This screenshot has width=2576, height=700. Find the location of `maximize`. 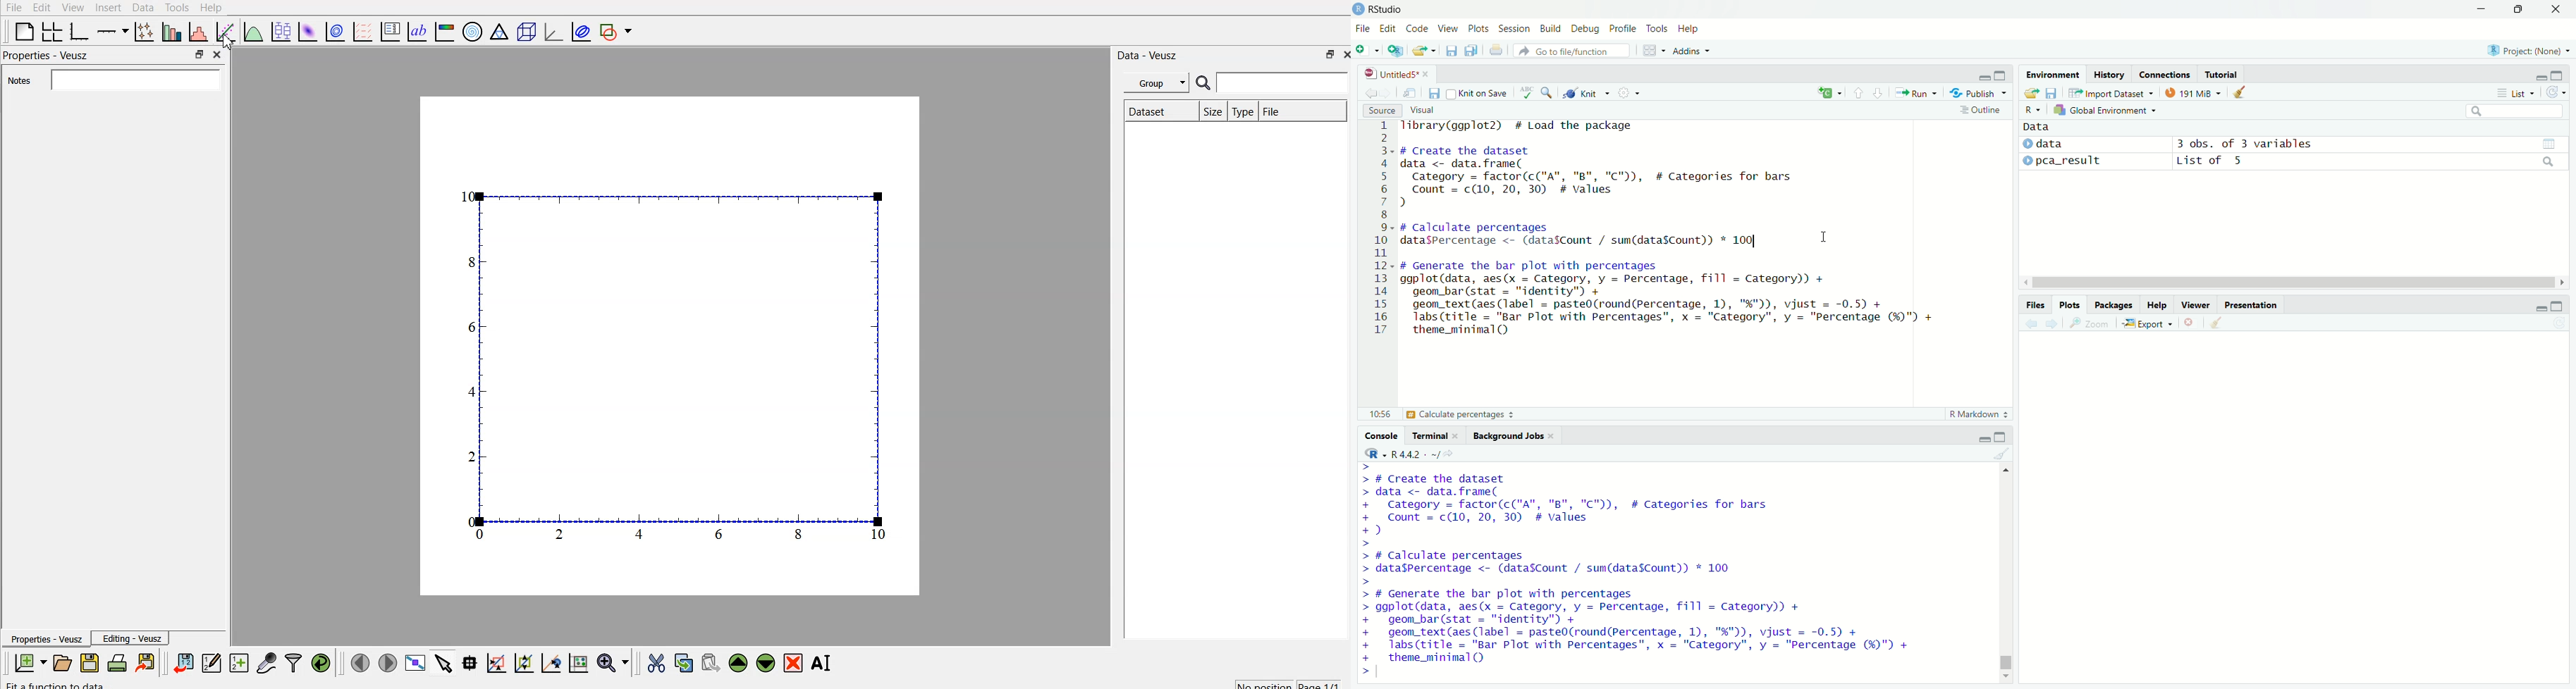

maximize is located at coordinates (2560, 75).